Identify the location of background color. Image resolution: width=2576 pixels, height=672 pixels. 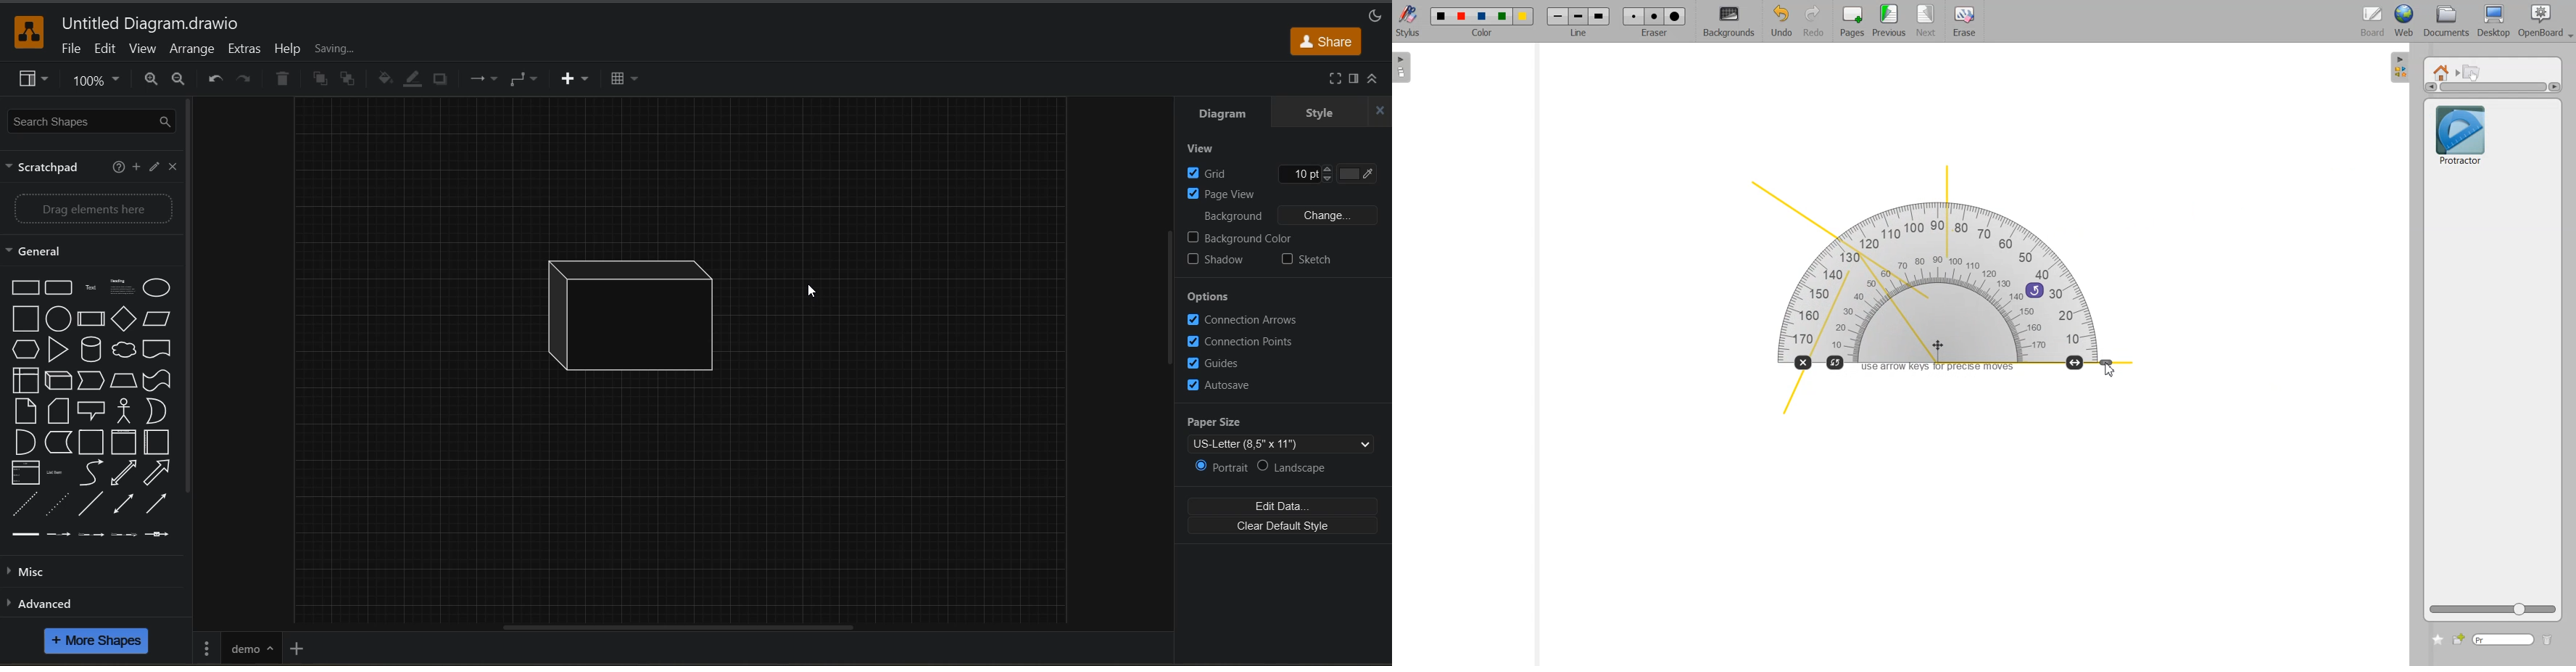
(1289, 237).